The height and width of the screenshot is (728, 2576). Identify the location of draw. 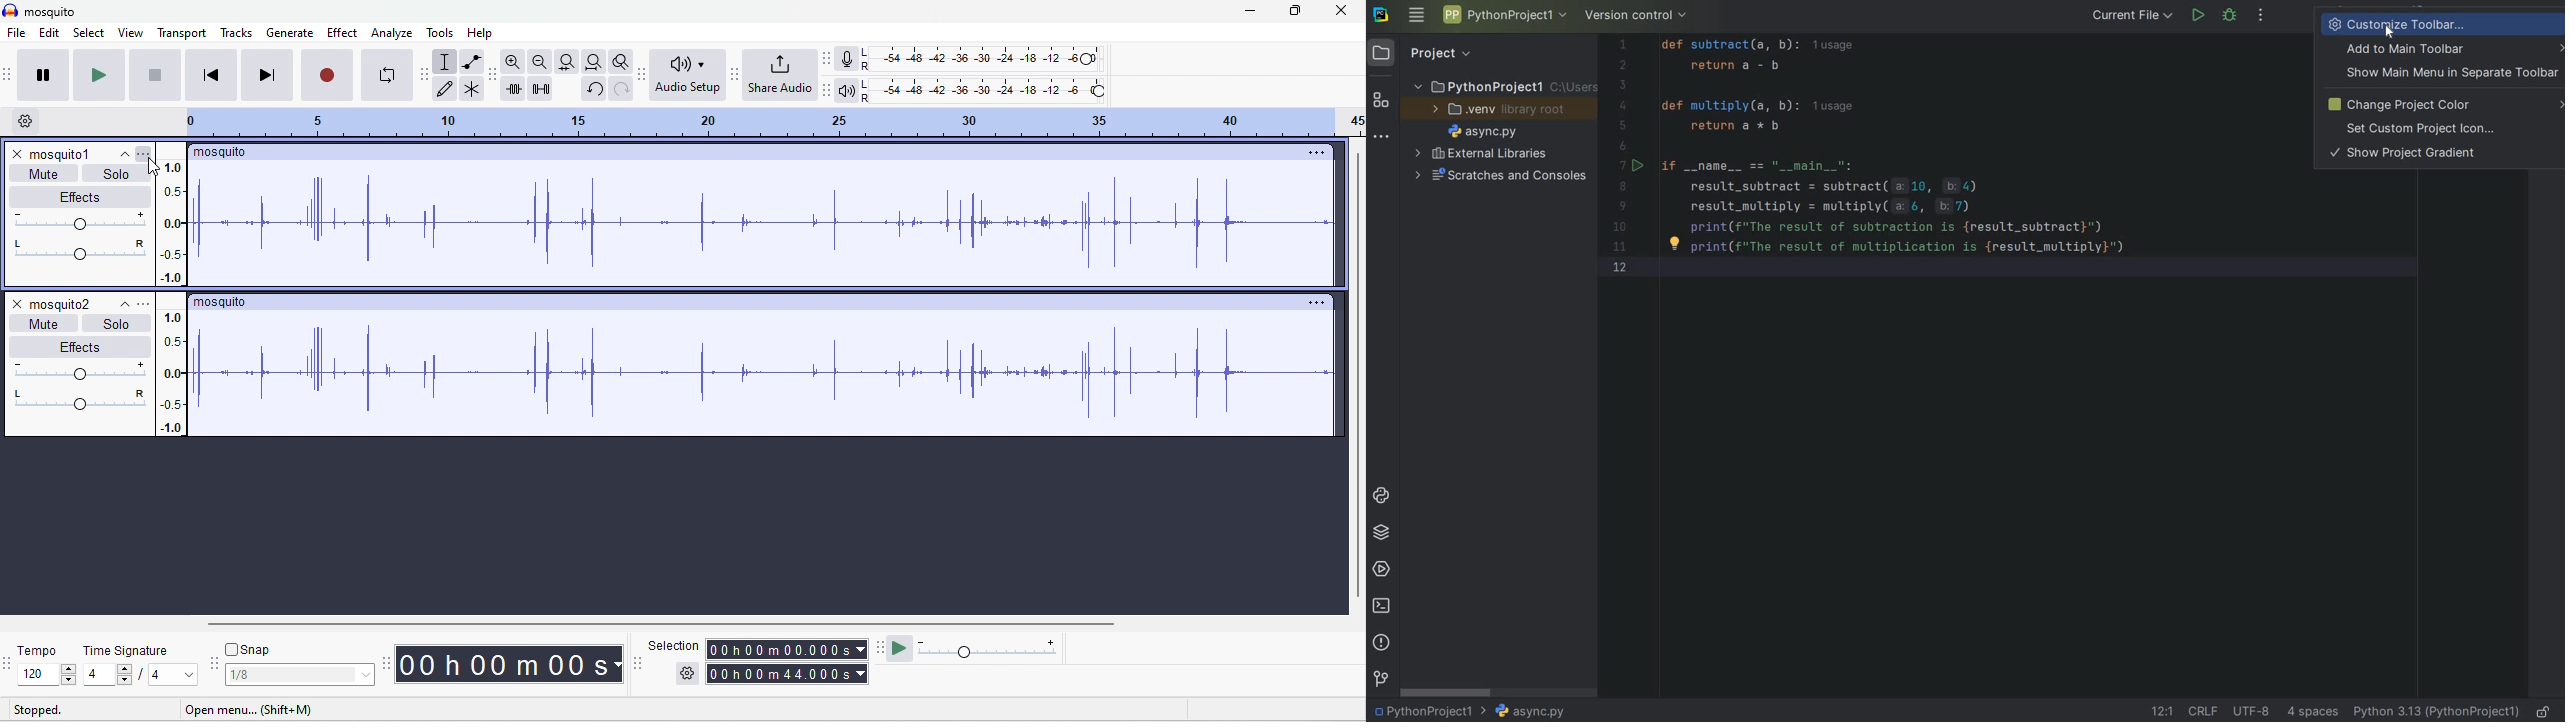
(444, 89).